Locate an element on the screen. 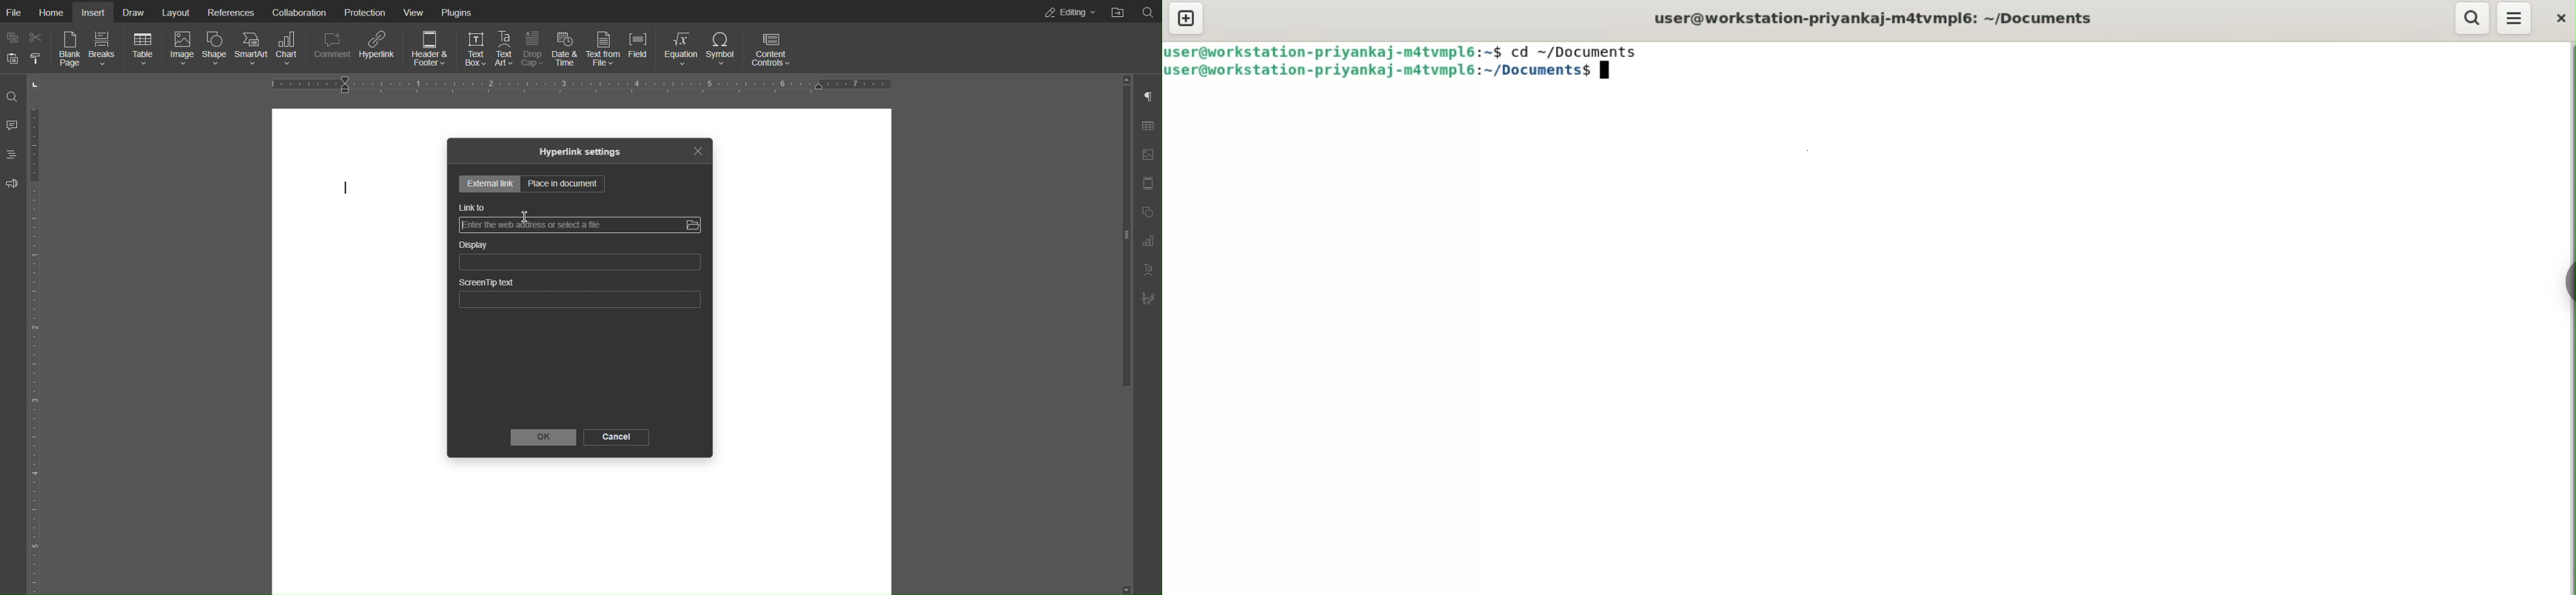 This screenshot has height=616, width=2576. Display Bar is located at coordinates (578, 263).